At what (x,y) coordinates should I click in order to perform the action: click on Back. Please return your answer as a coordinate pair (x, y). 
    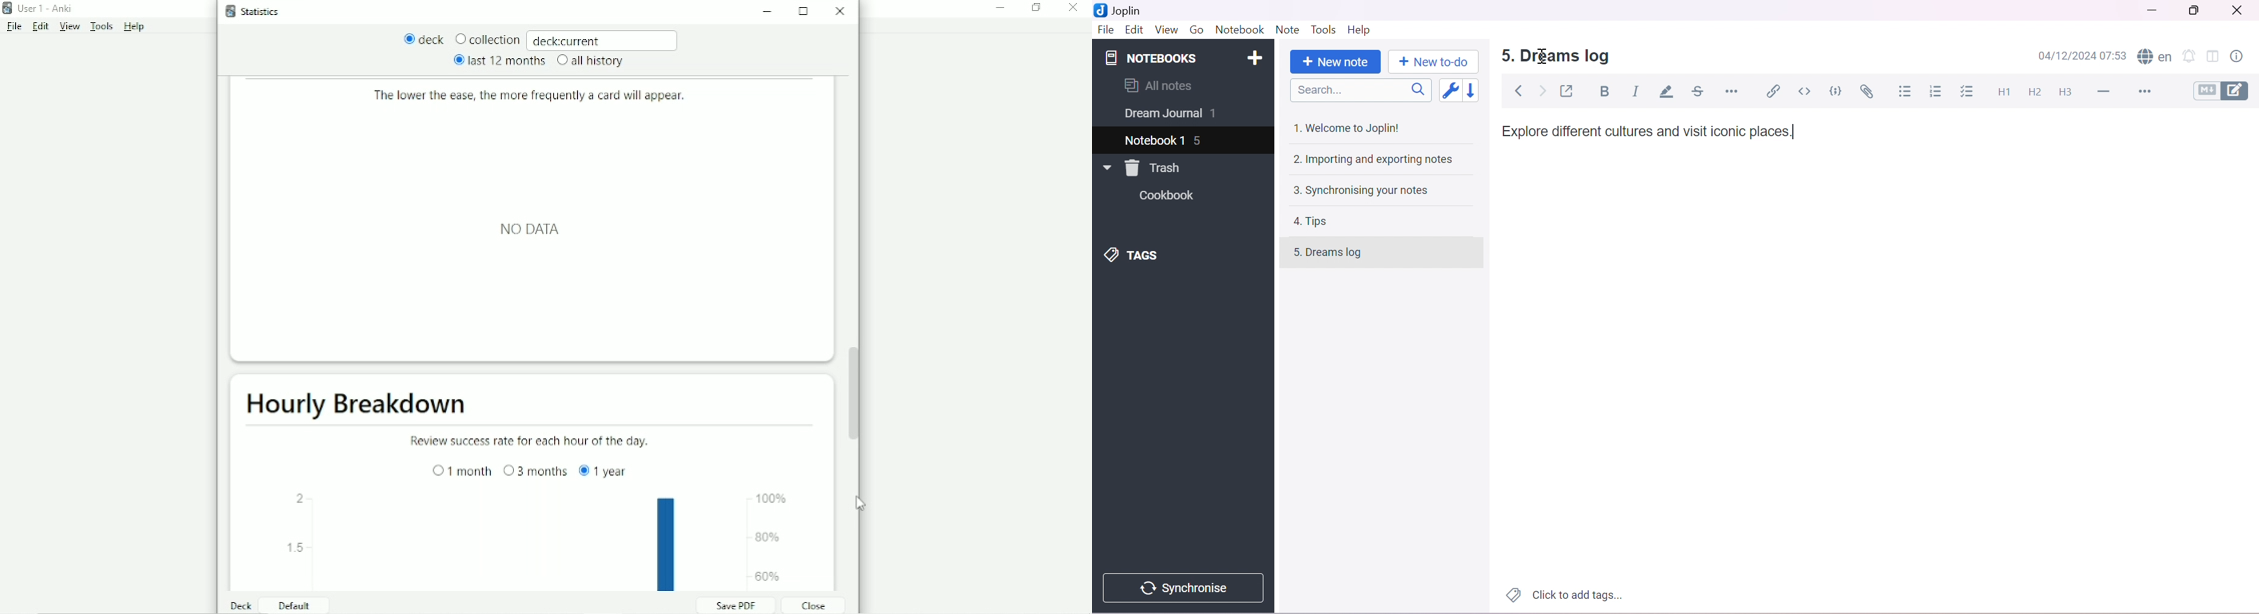
    Looking at the image, I should click on (1521, 91).